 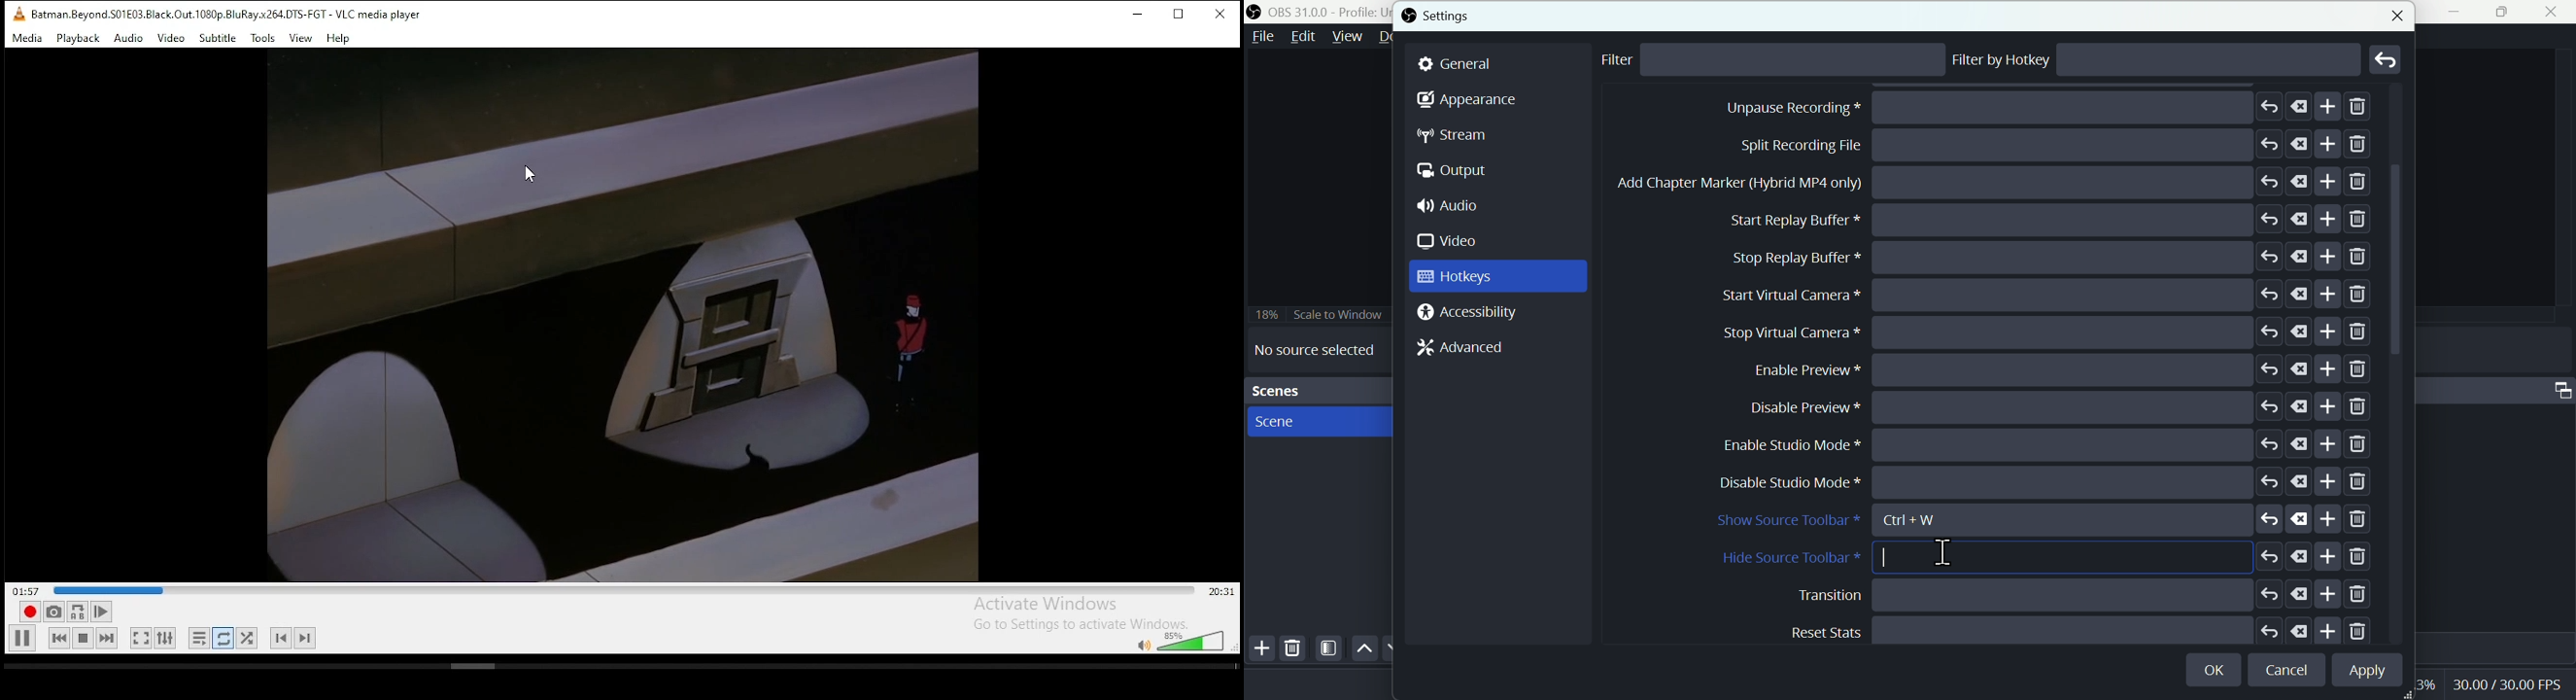 I want to click on frame by frame, so click(x=102, y=612).